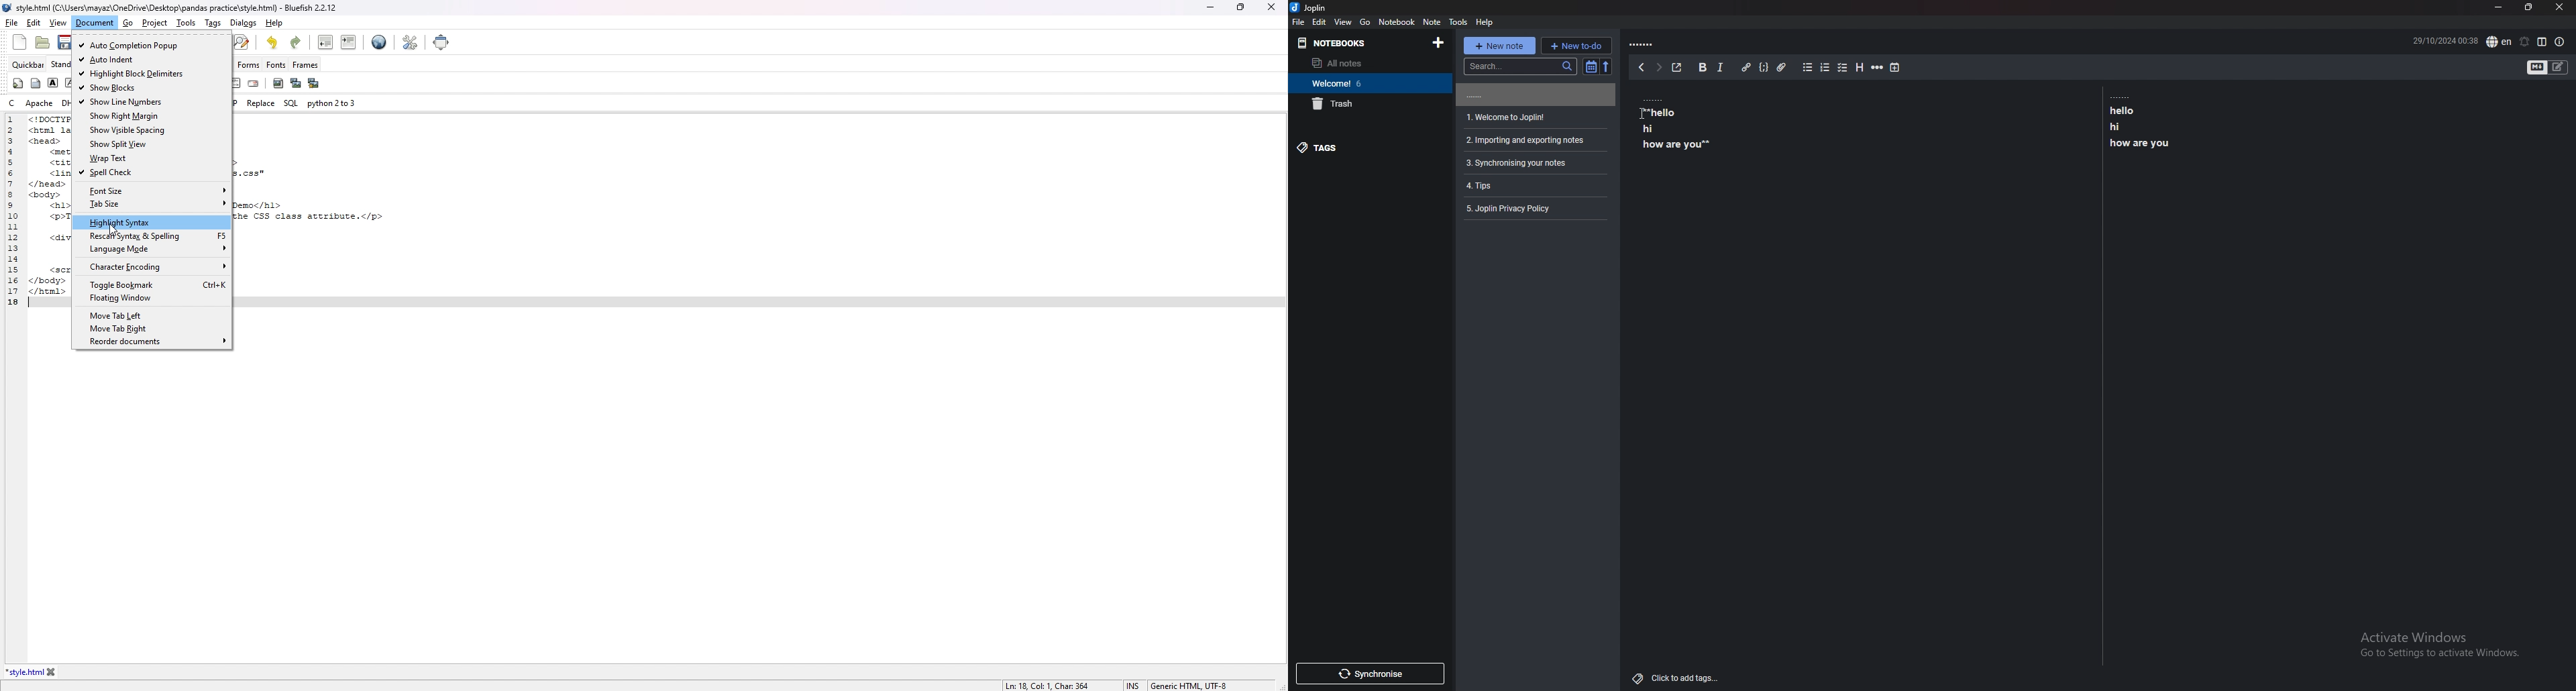 The width and height of the screenshot is (2576, 700). Describe the element at coordinates (1519, 66) in the screenshot. I see `search bar` at that location.